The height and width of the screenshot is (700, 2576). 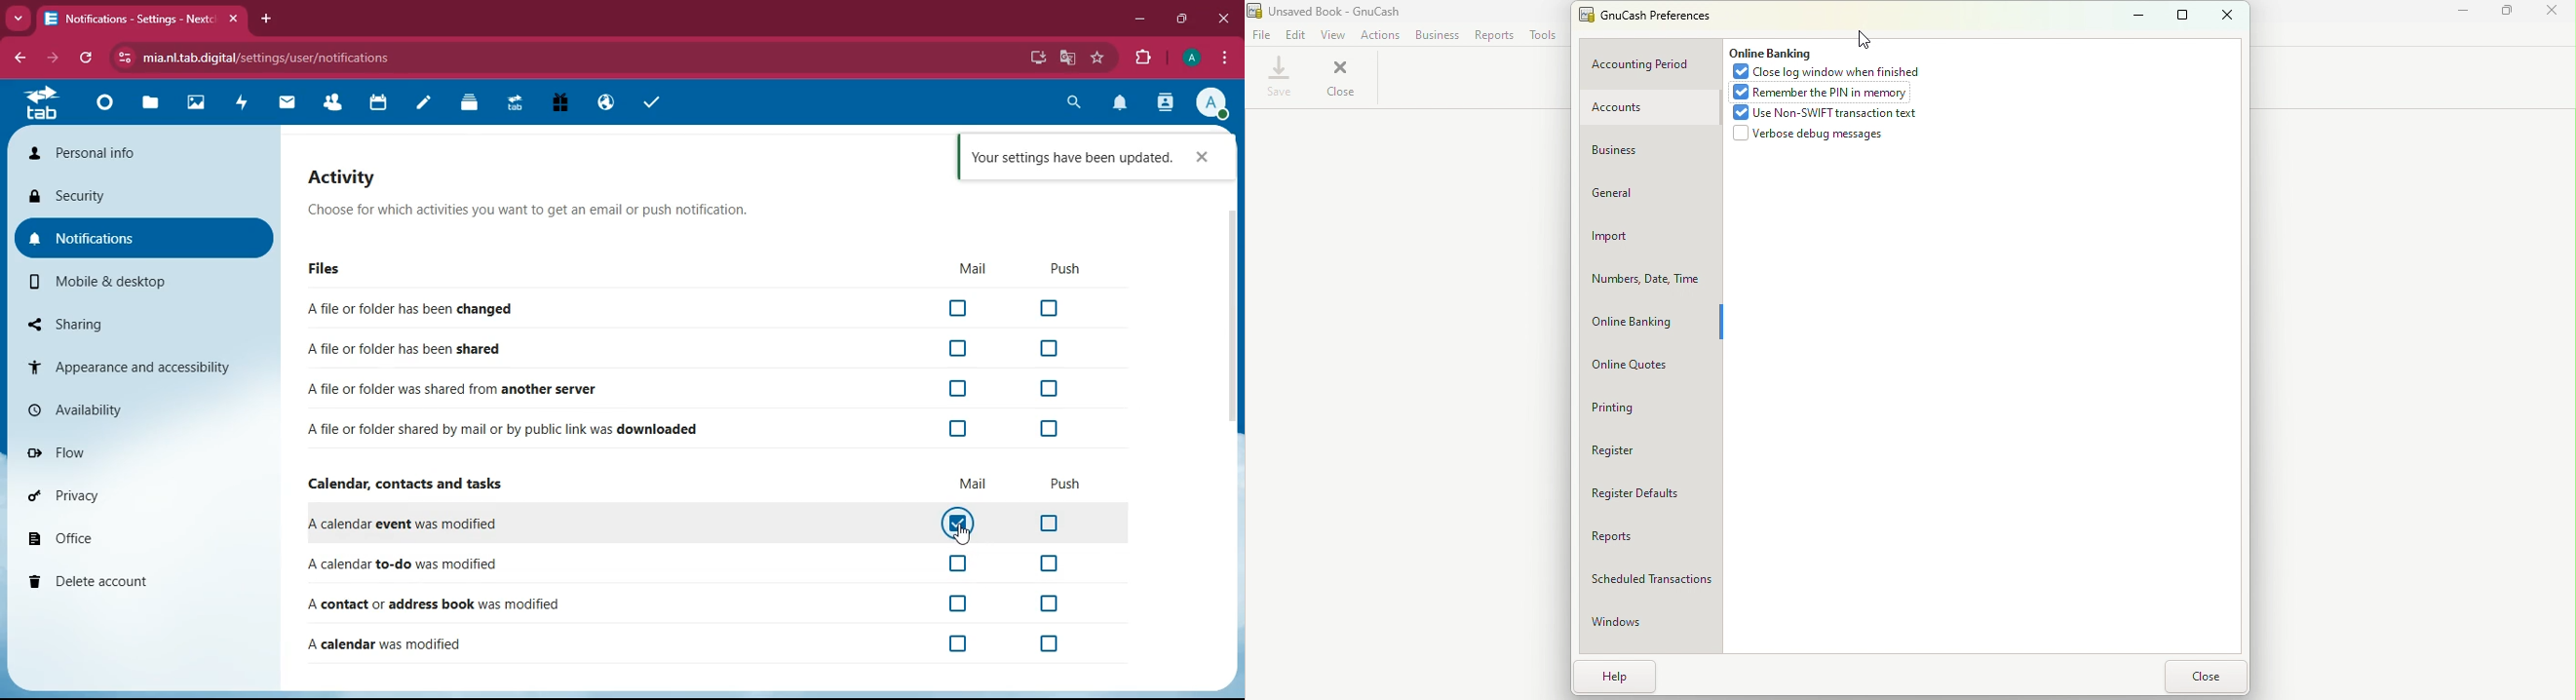 What do you see at coordinates (122, 59) in the screenshot?
I see `view site information` at bounding box center [122, 59].